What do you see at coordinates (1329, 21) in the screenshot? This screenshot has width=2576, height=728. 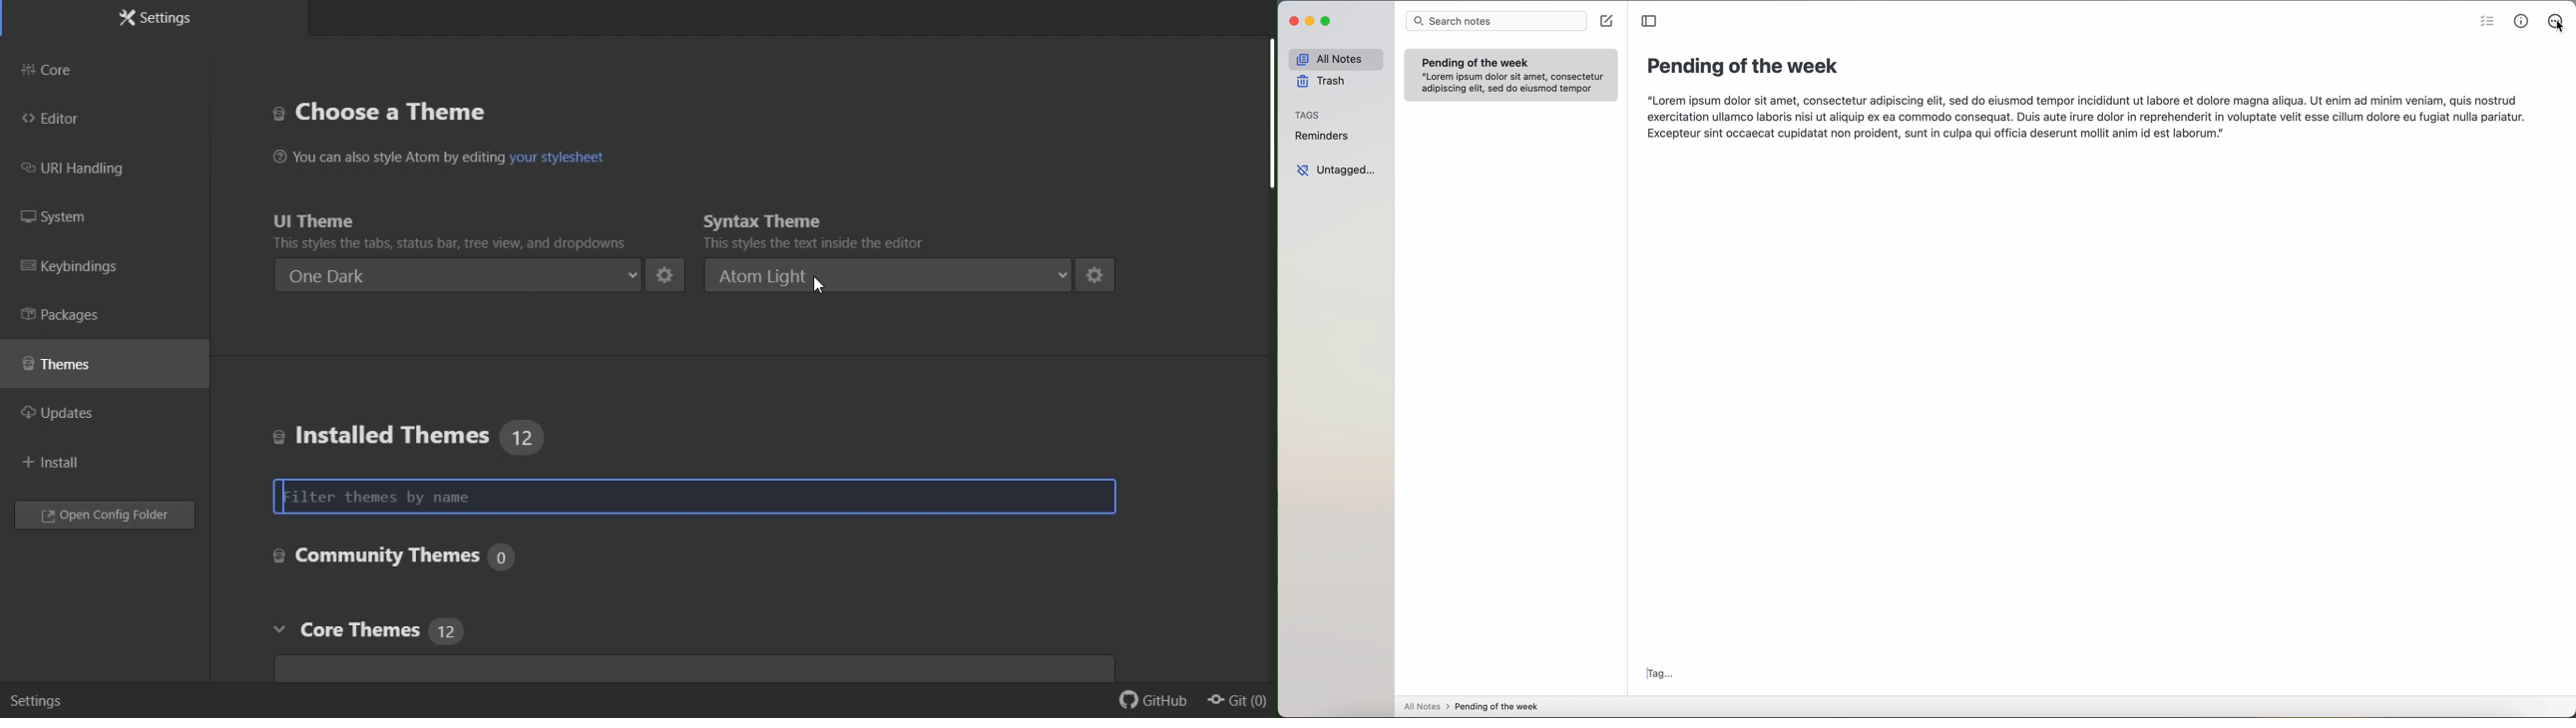 I see `maximize Simplenote` at bounding box center [1329, 21].